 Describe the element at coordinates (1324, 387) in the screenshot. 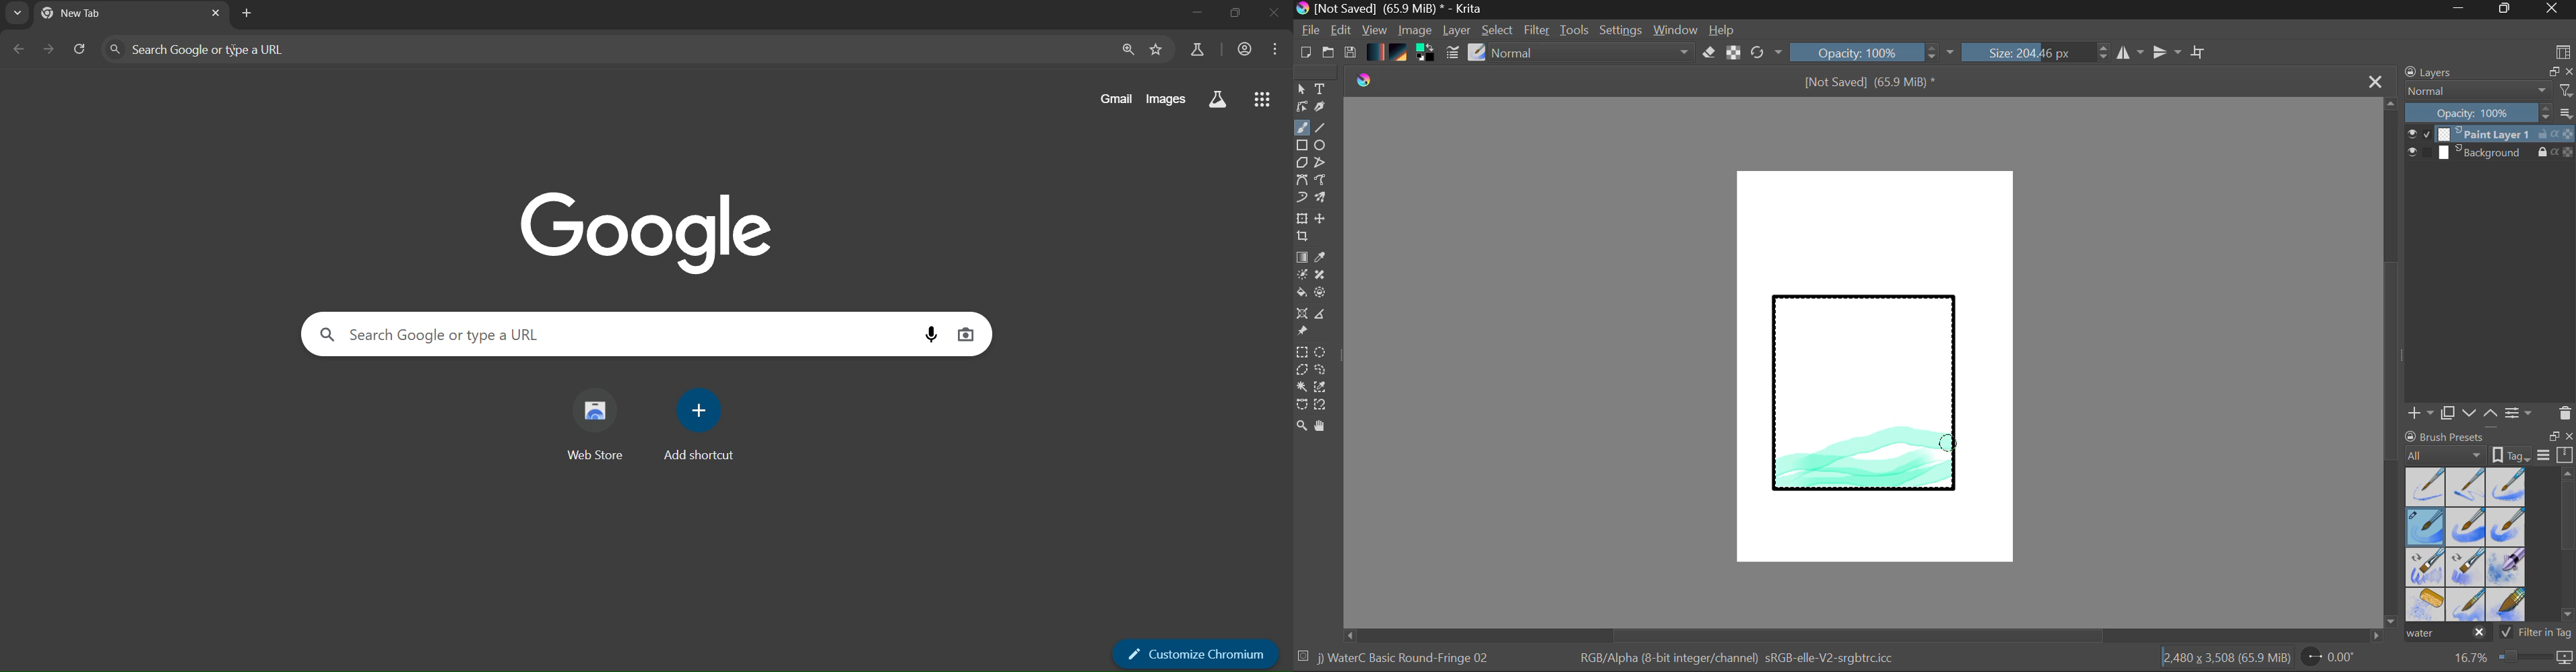

I see `Similar Color Selector` at that location.